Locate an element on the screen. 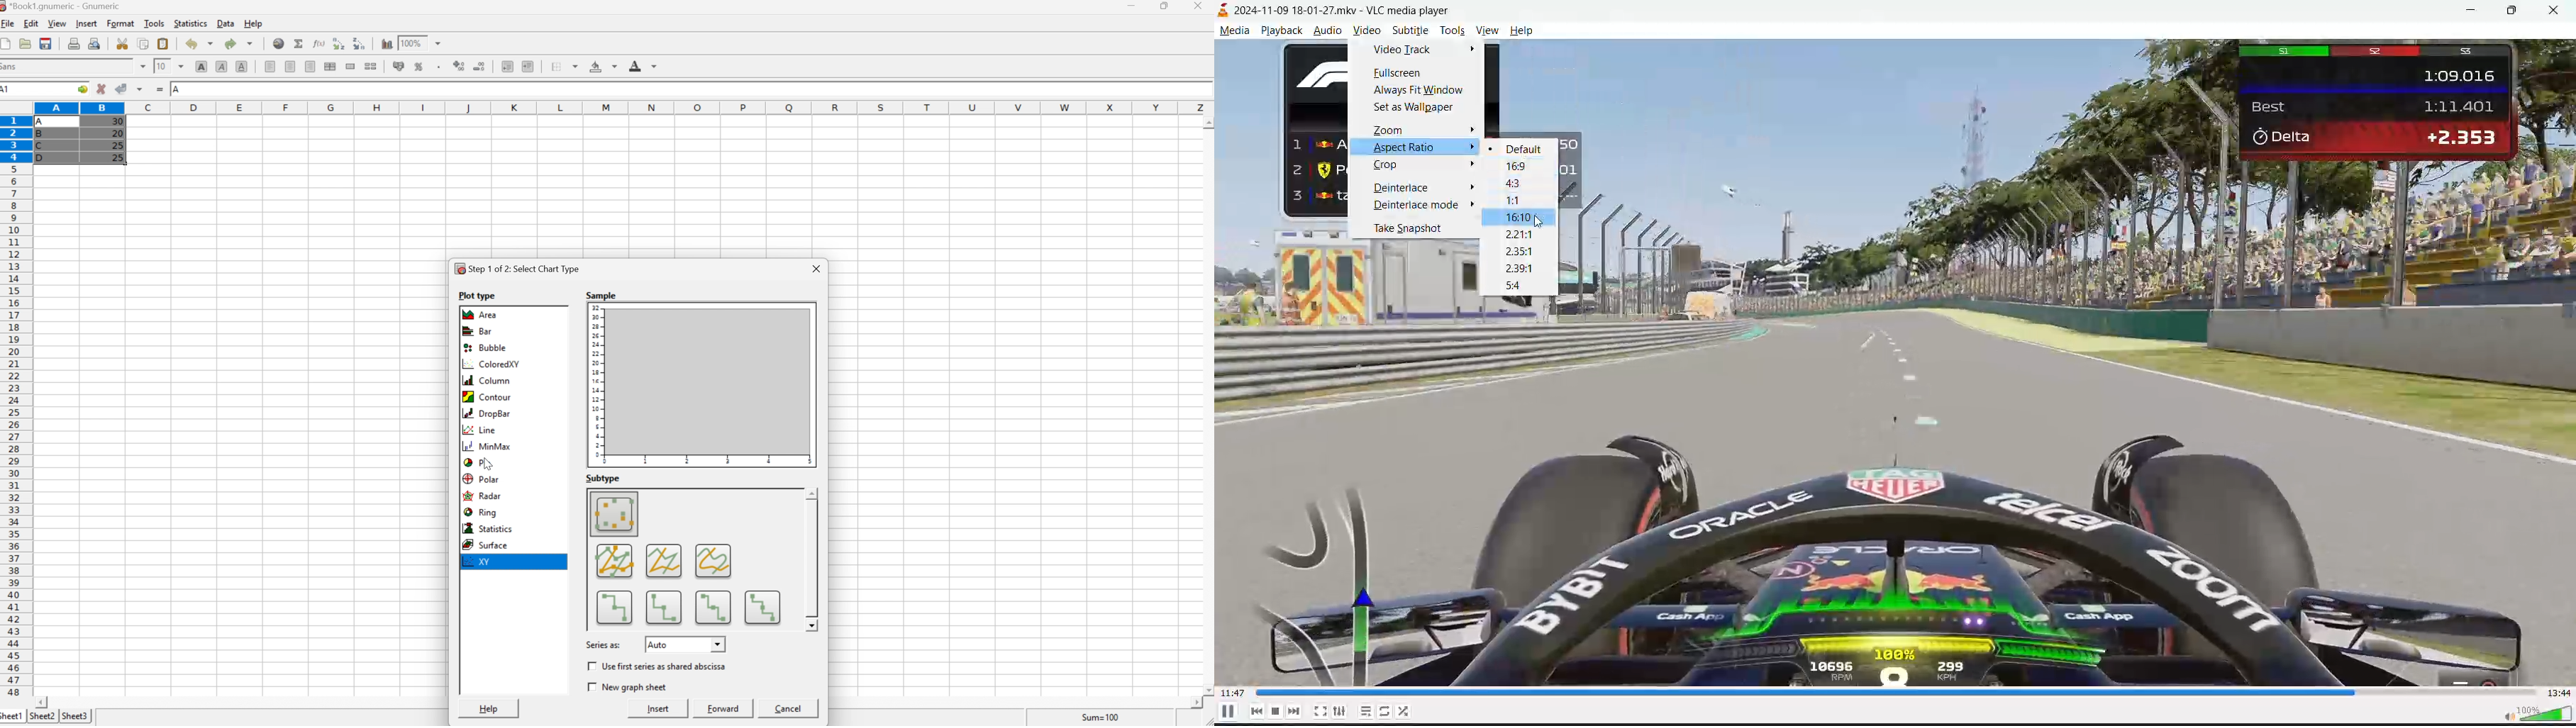  help is located at coordinates (1521, 31).